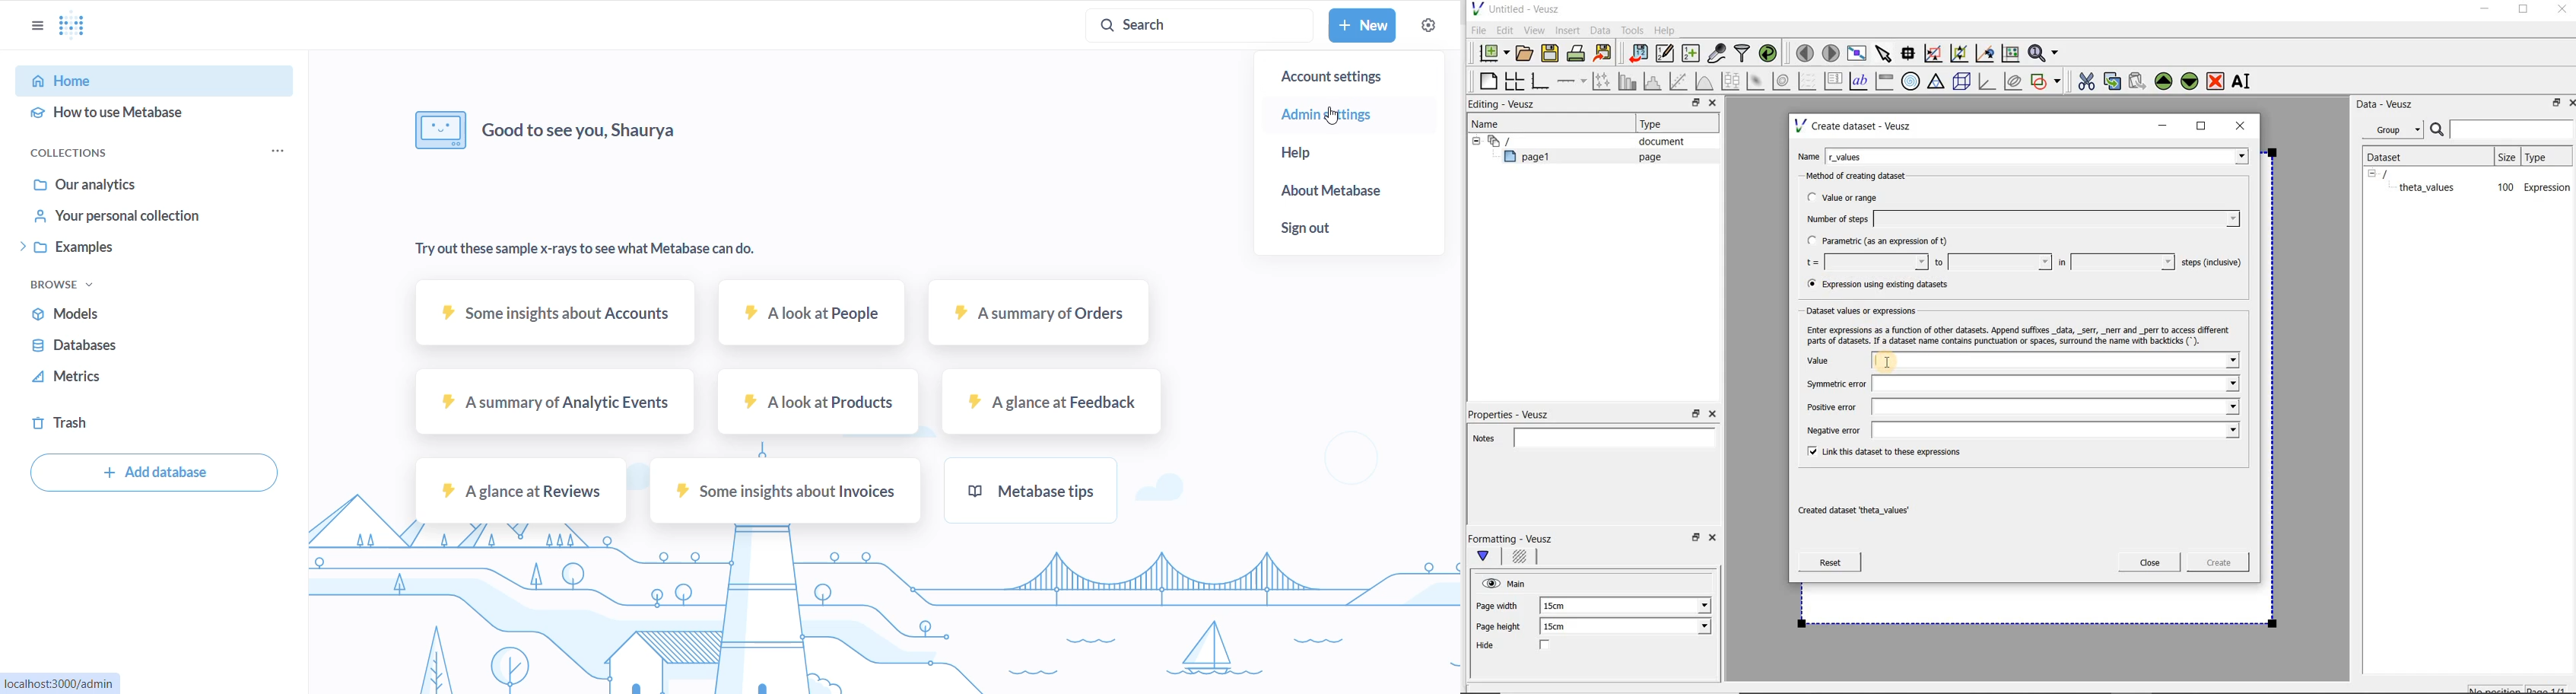 The width and height of the screenshot is (2576, 700). Describe the element at coordinates (1631, 31) in the screenshot. I see `Tools` at that location.